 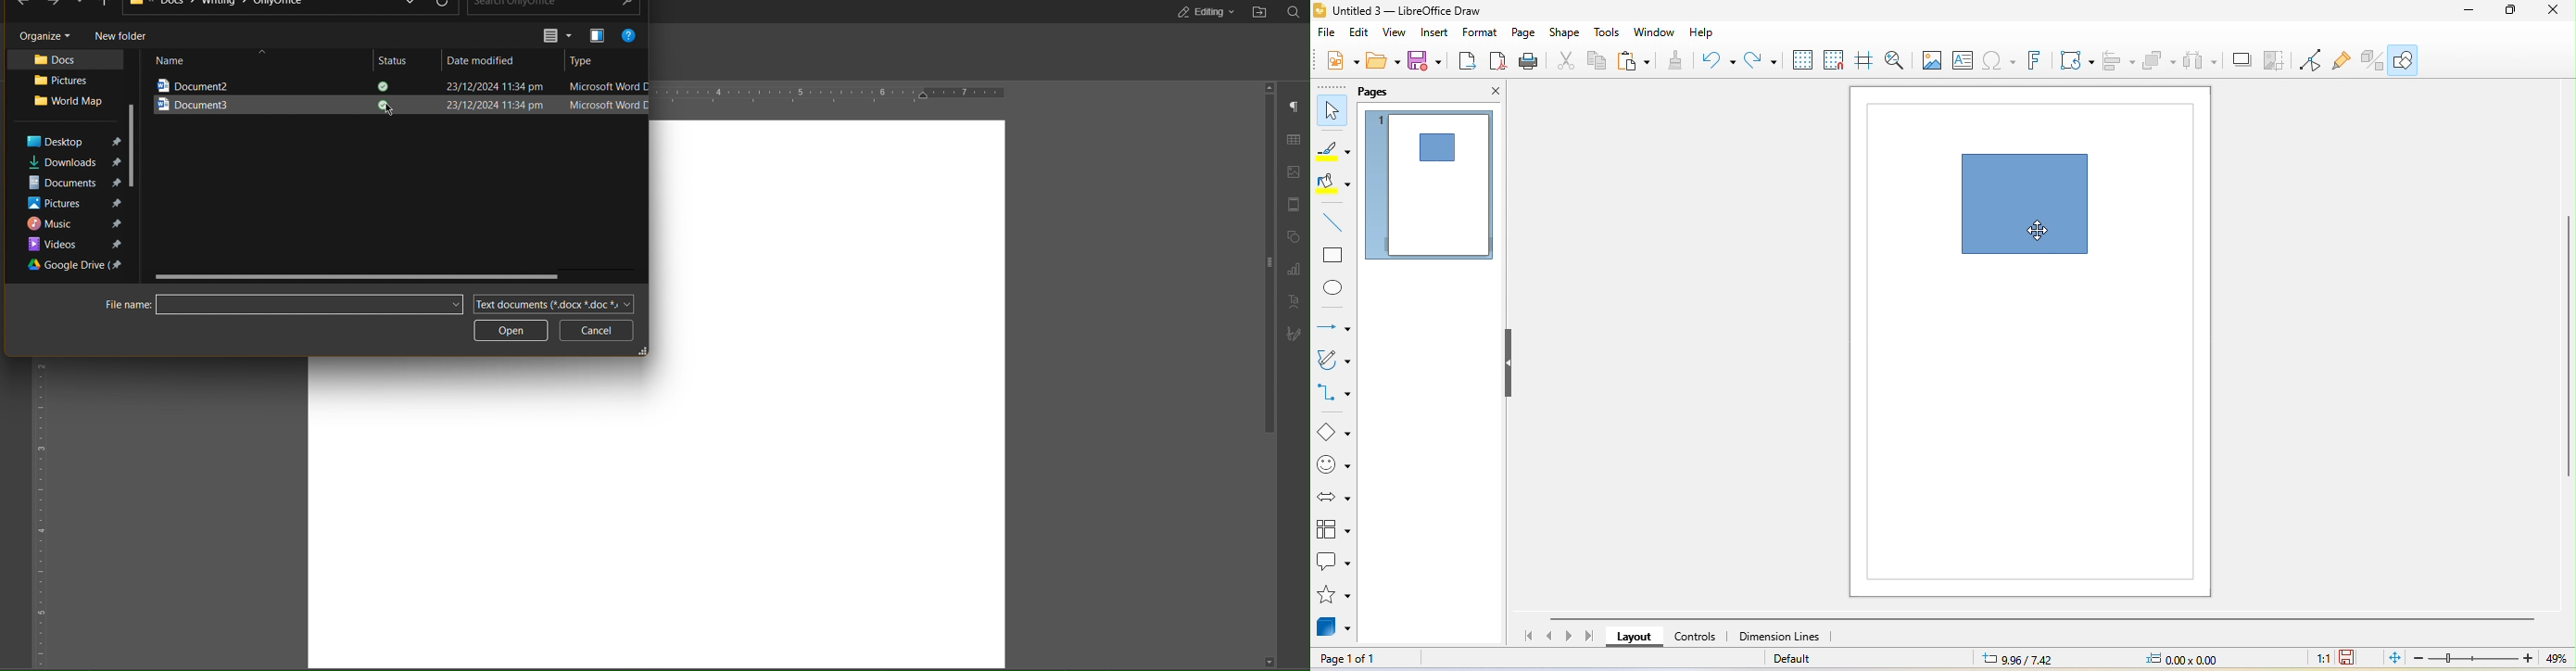 I want to click on Open, so click(x=512, y=330).